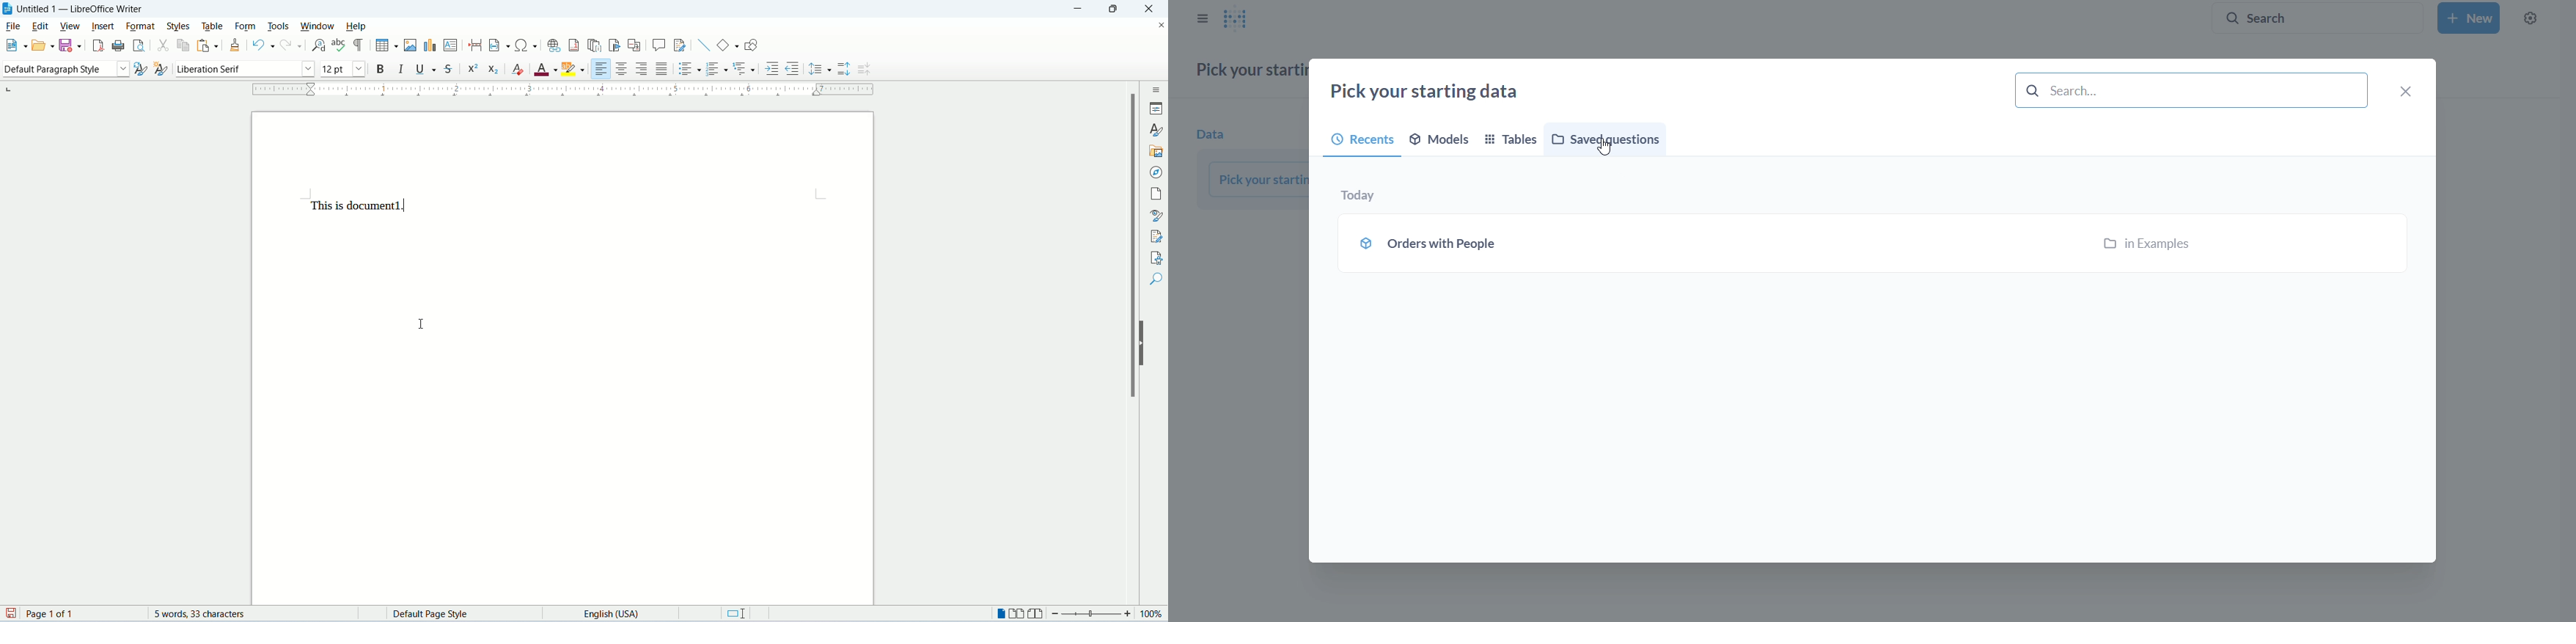  Describe the element at coordinates (450, 68) in the screenshot. I see `strikethrough` at that location.